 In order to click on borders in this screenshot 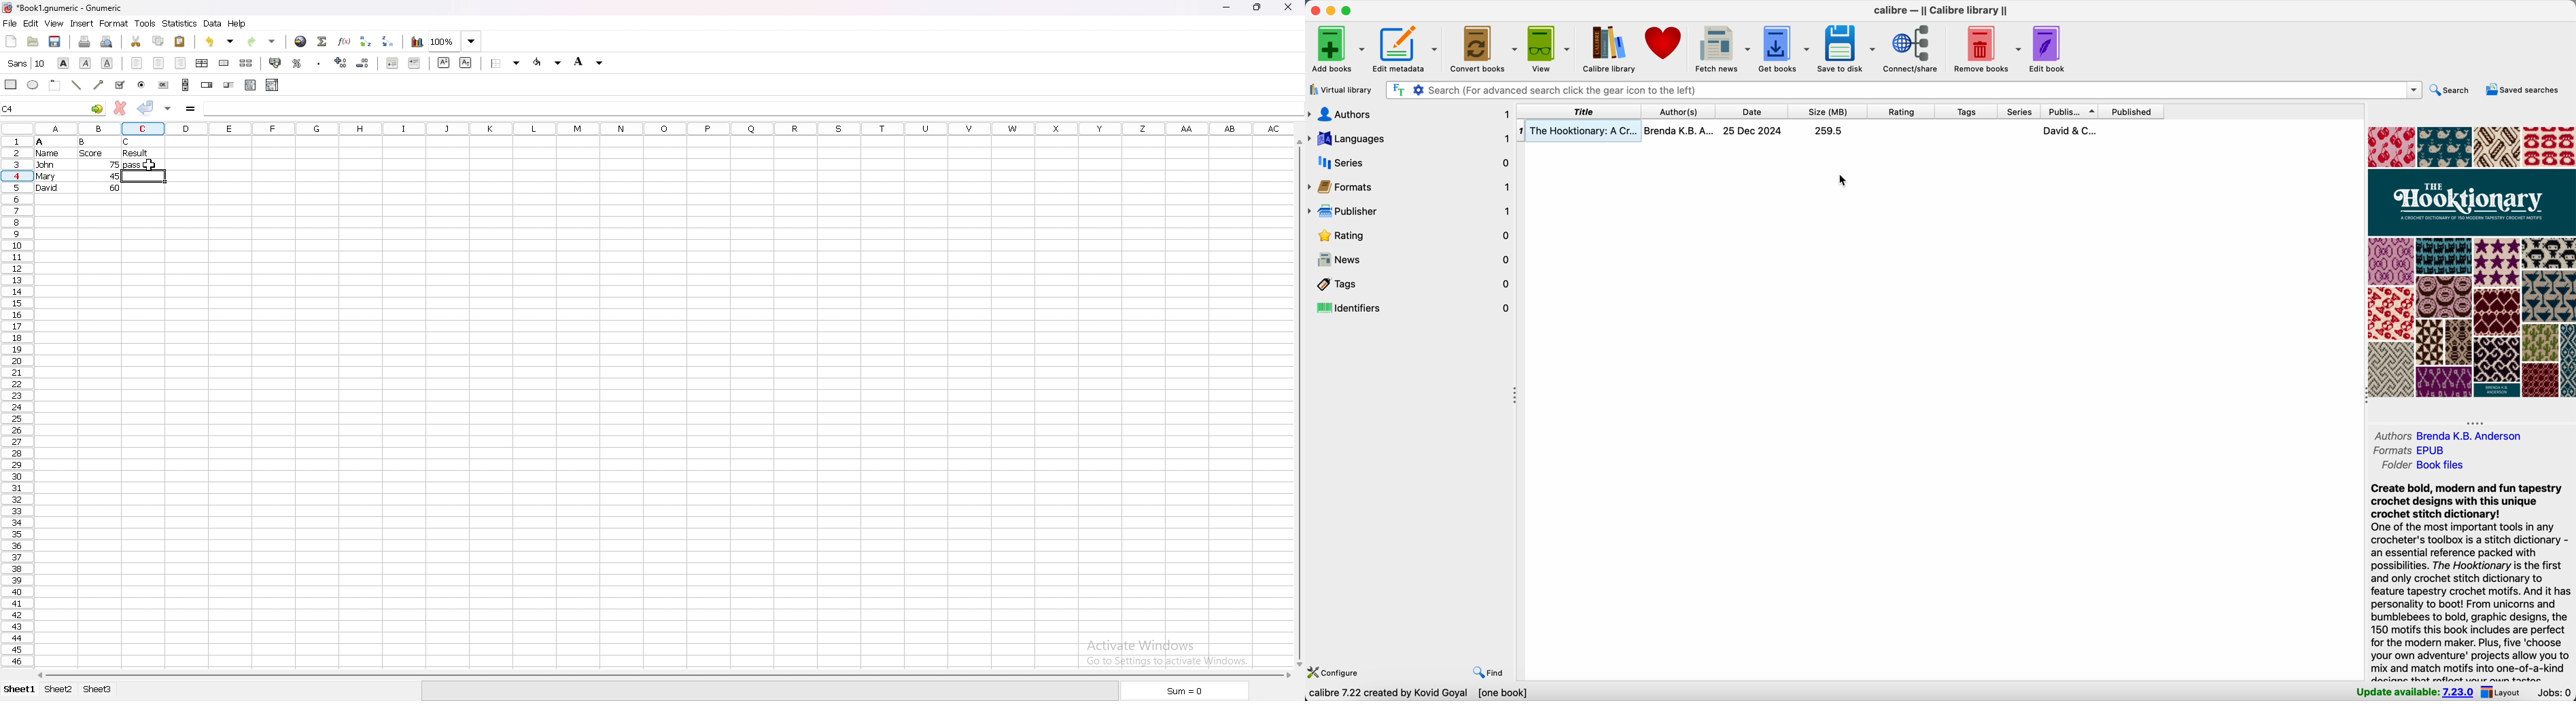, I will do `click(505, 62)`.